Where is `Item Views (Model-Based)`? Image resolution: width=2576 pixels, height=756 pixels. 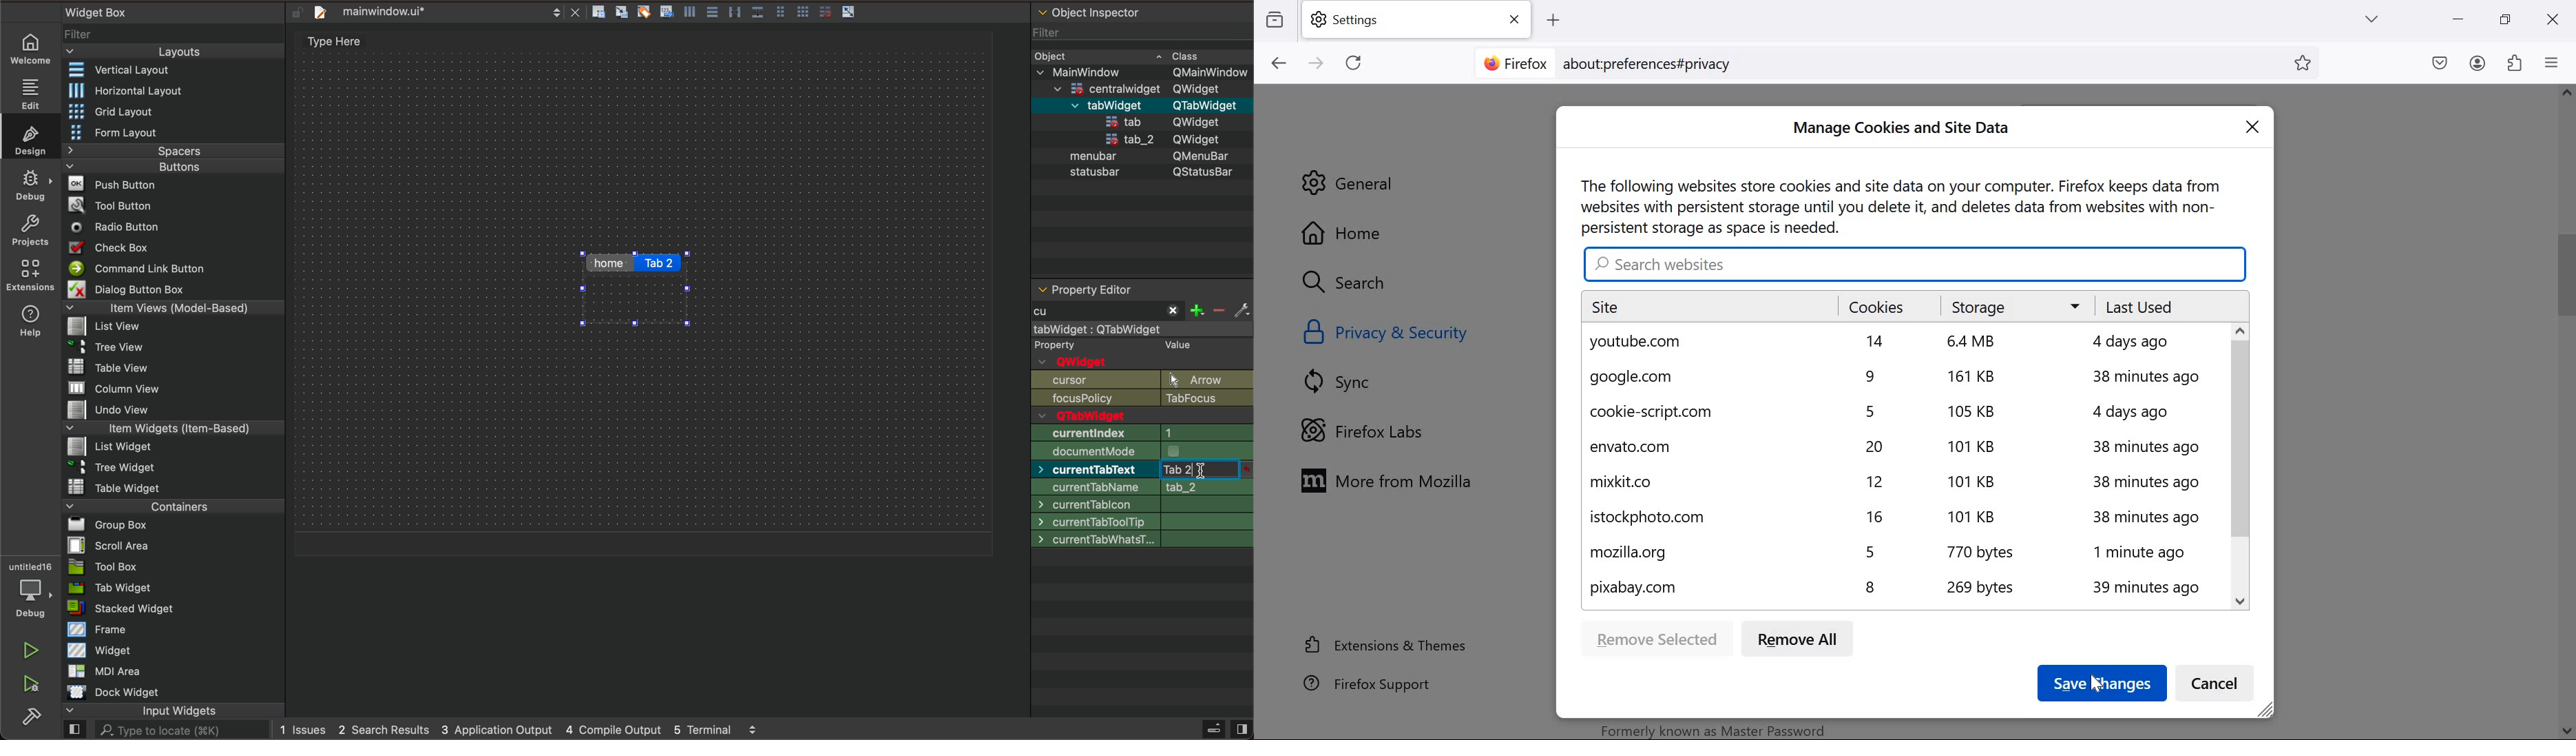 Item Views (Model-Based) is located at coordinates (174, 309).